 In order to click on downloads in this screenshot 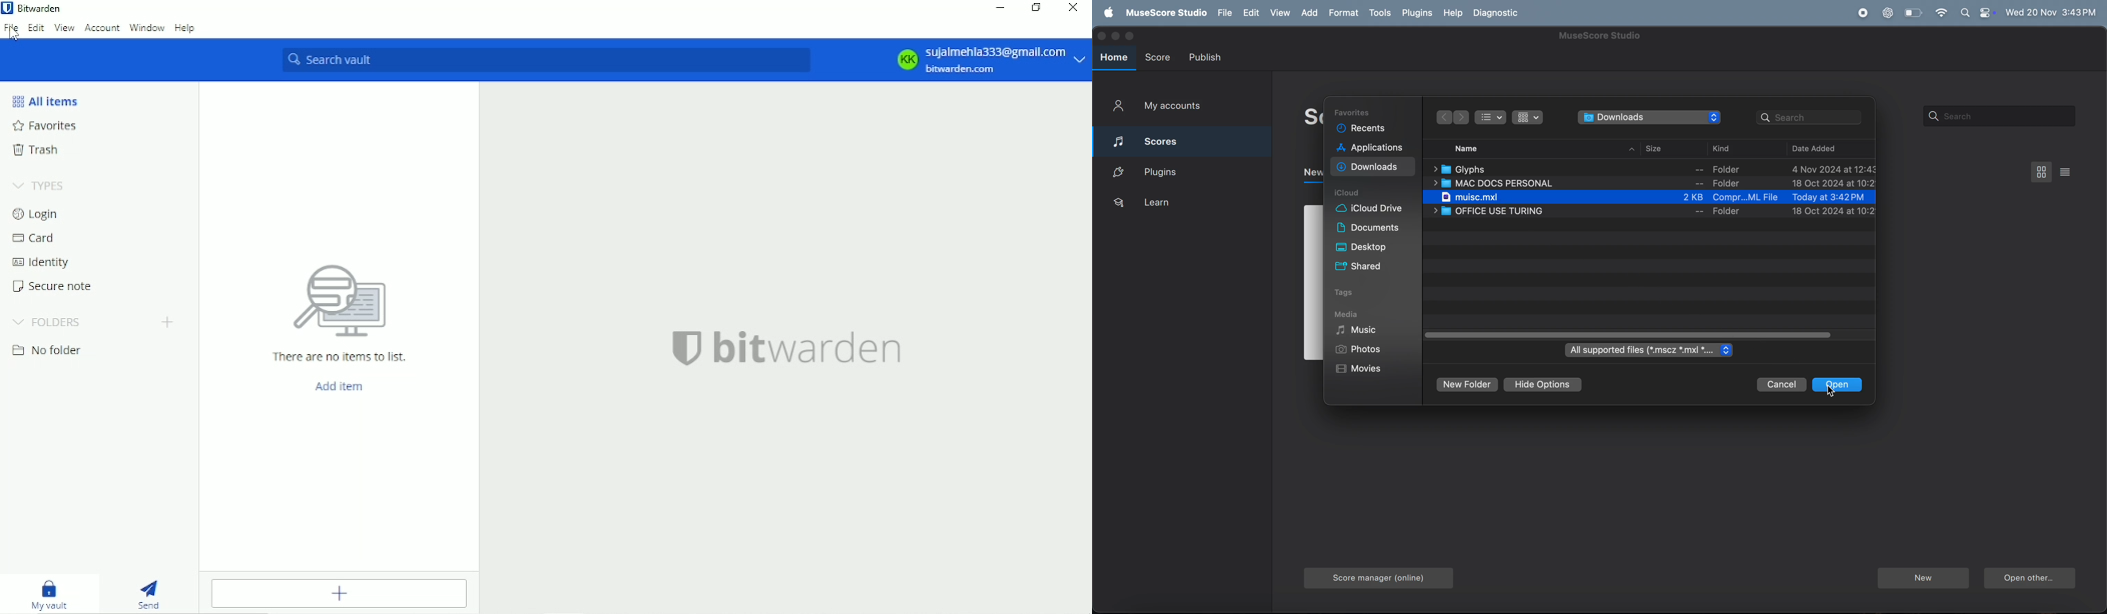, I will do `click(1649, 118)`.